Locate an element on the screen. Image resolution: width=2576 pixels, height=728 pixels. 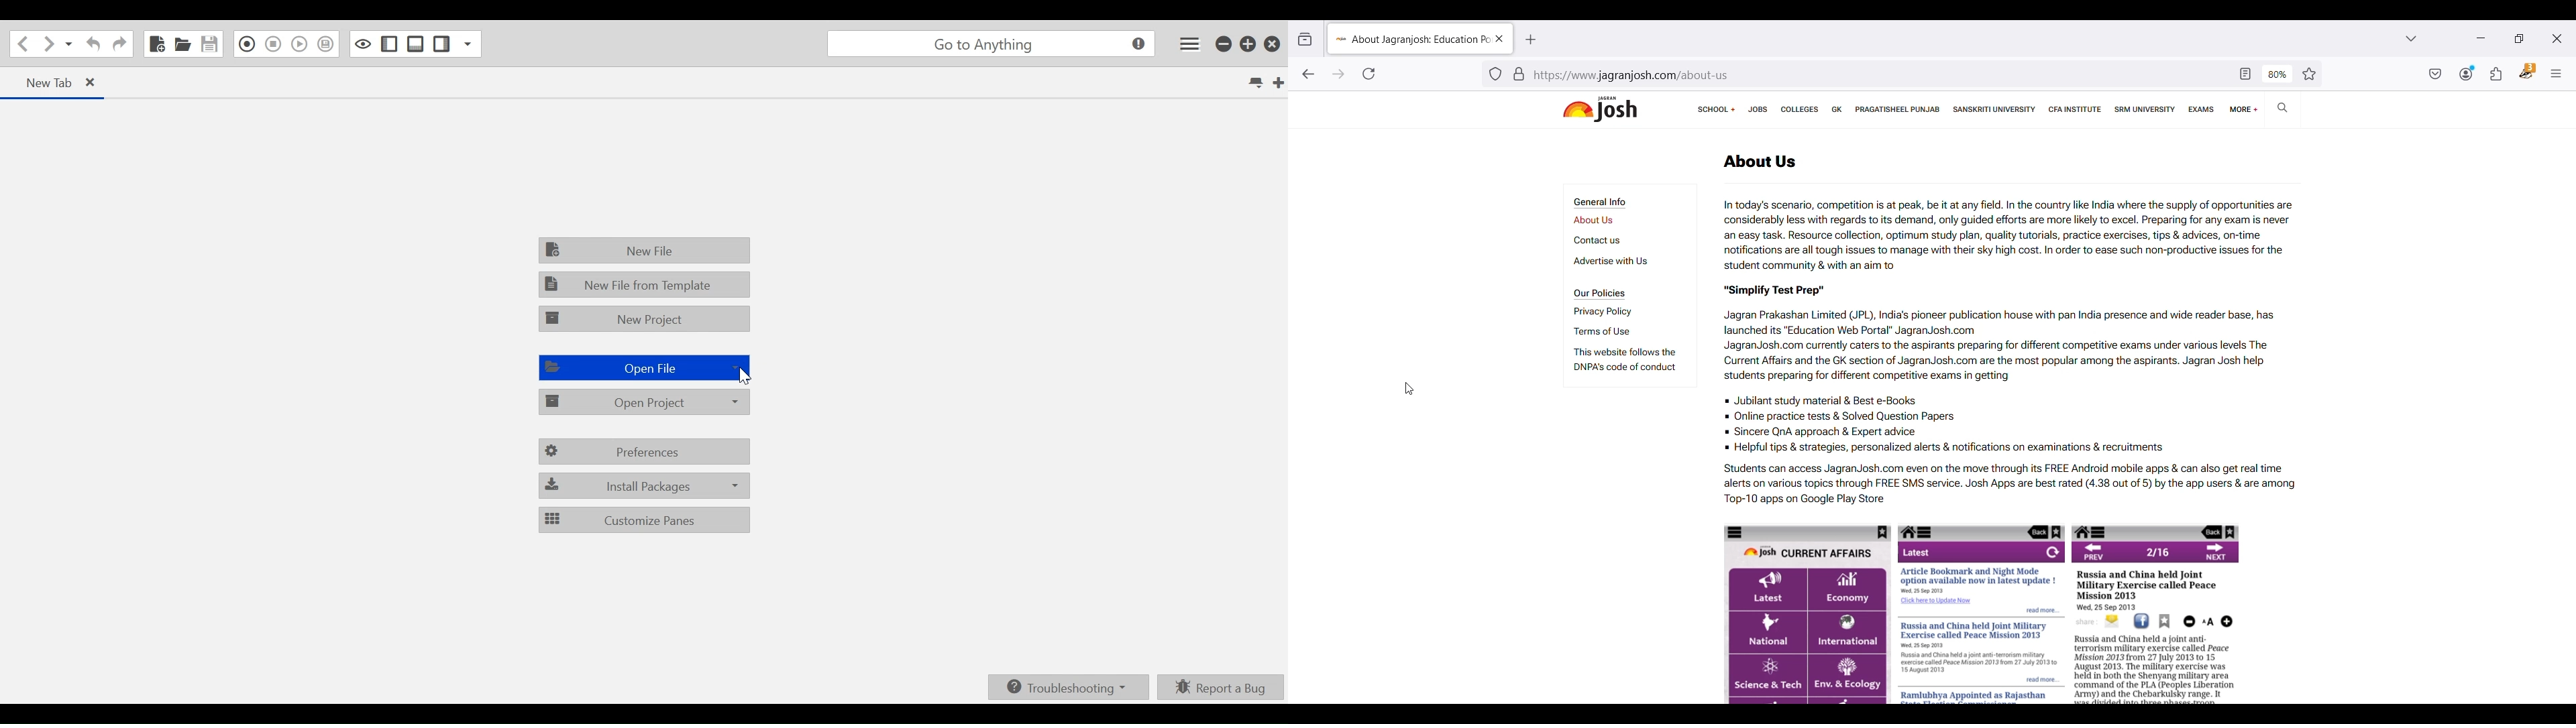
Toggle focus mode is located at coordinates (363, 45).